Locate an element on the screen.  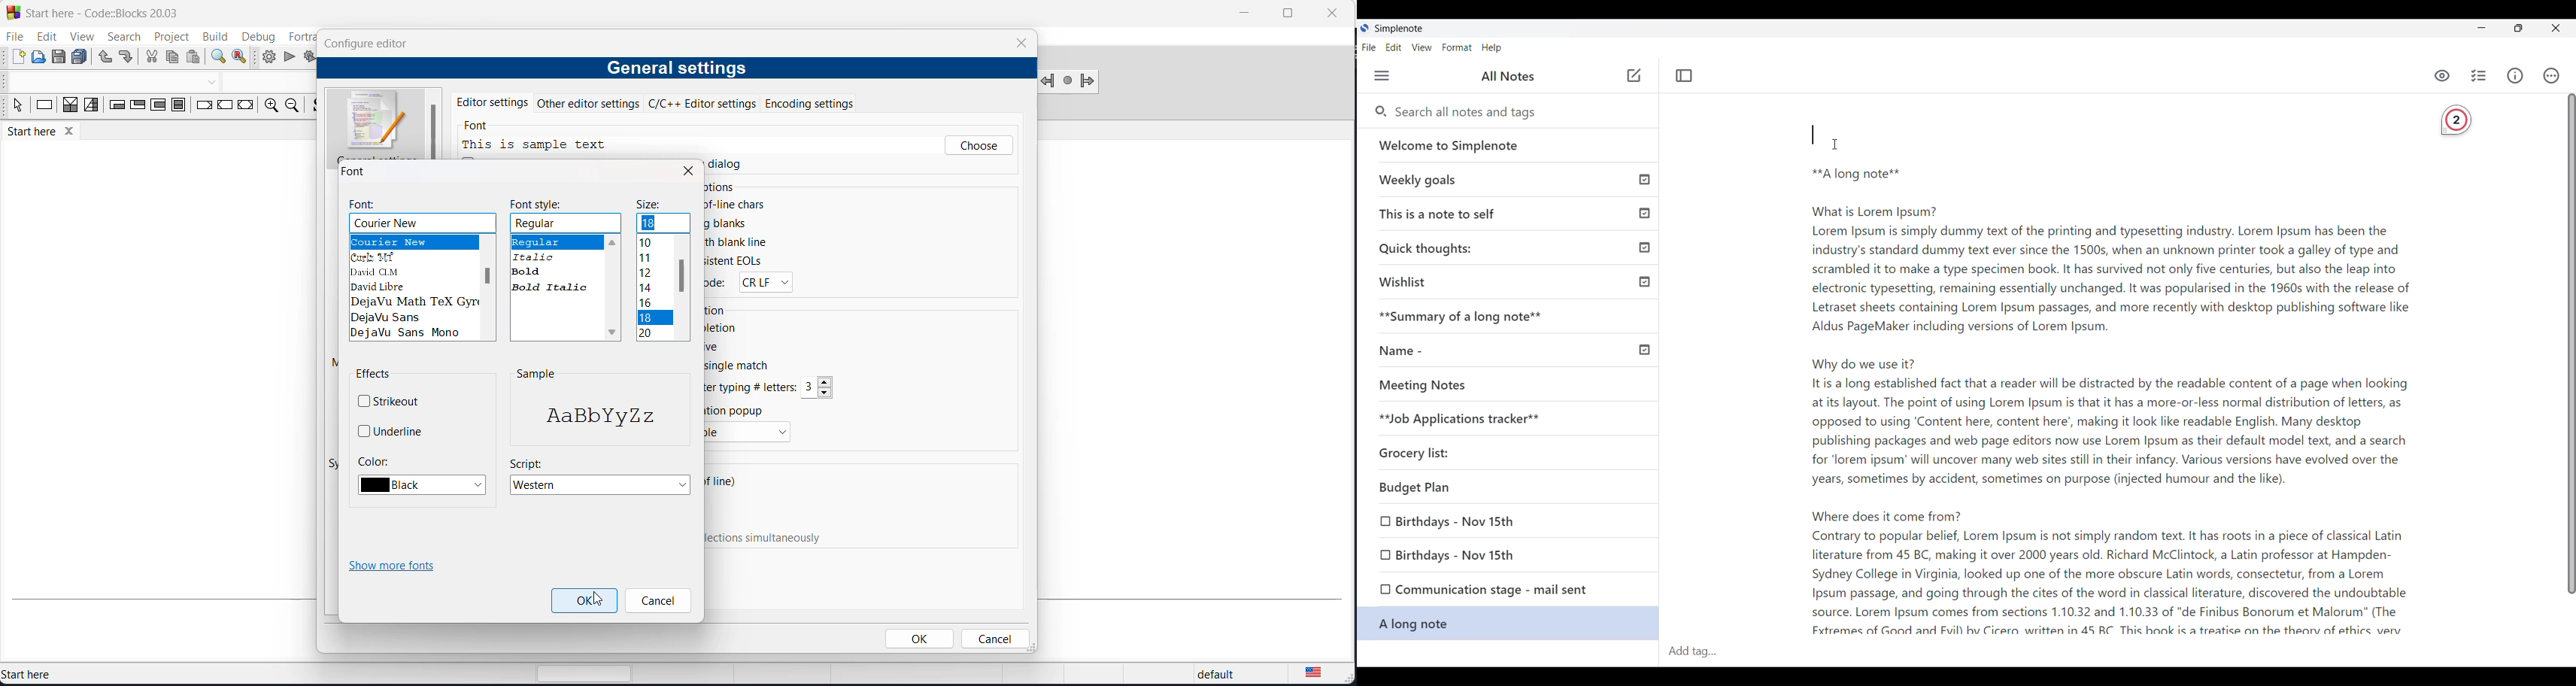
instruction is located at coordinates (44, 108).